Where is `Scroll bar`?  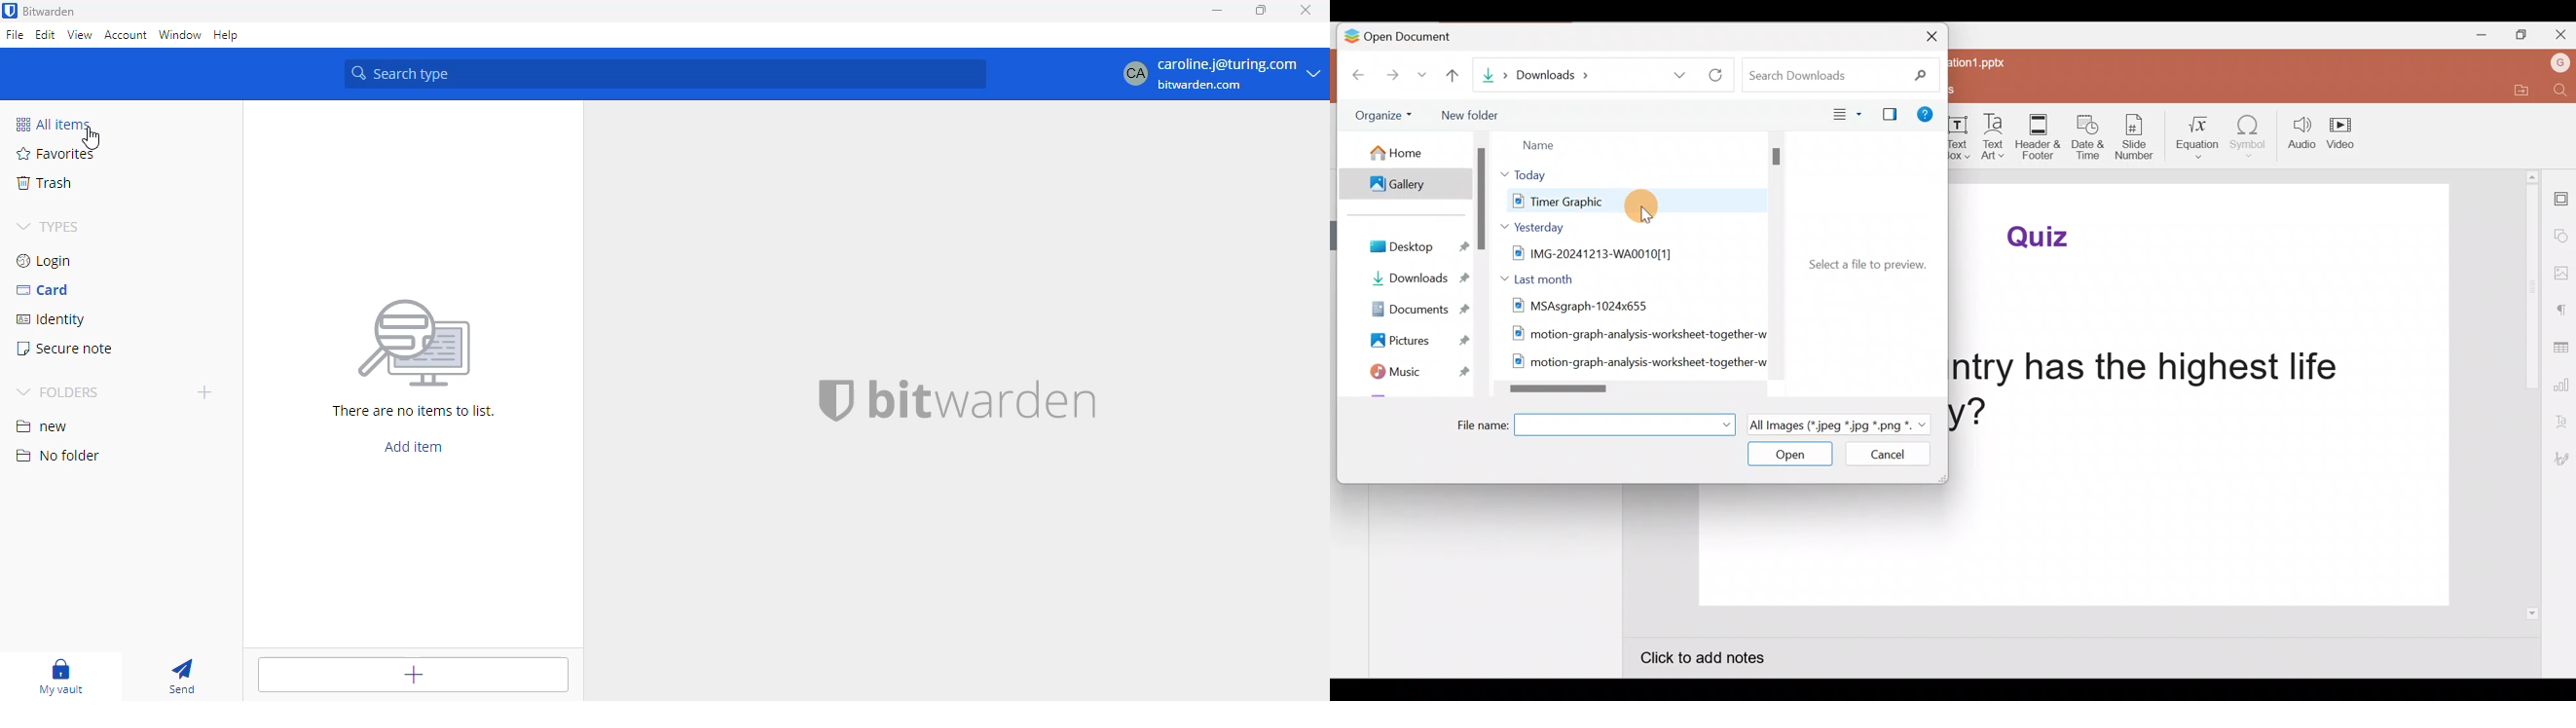 Scroll bar is located at coordinates (2534, 395).